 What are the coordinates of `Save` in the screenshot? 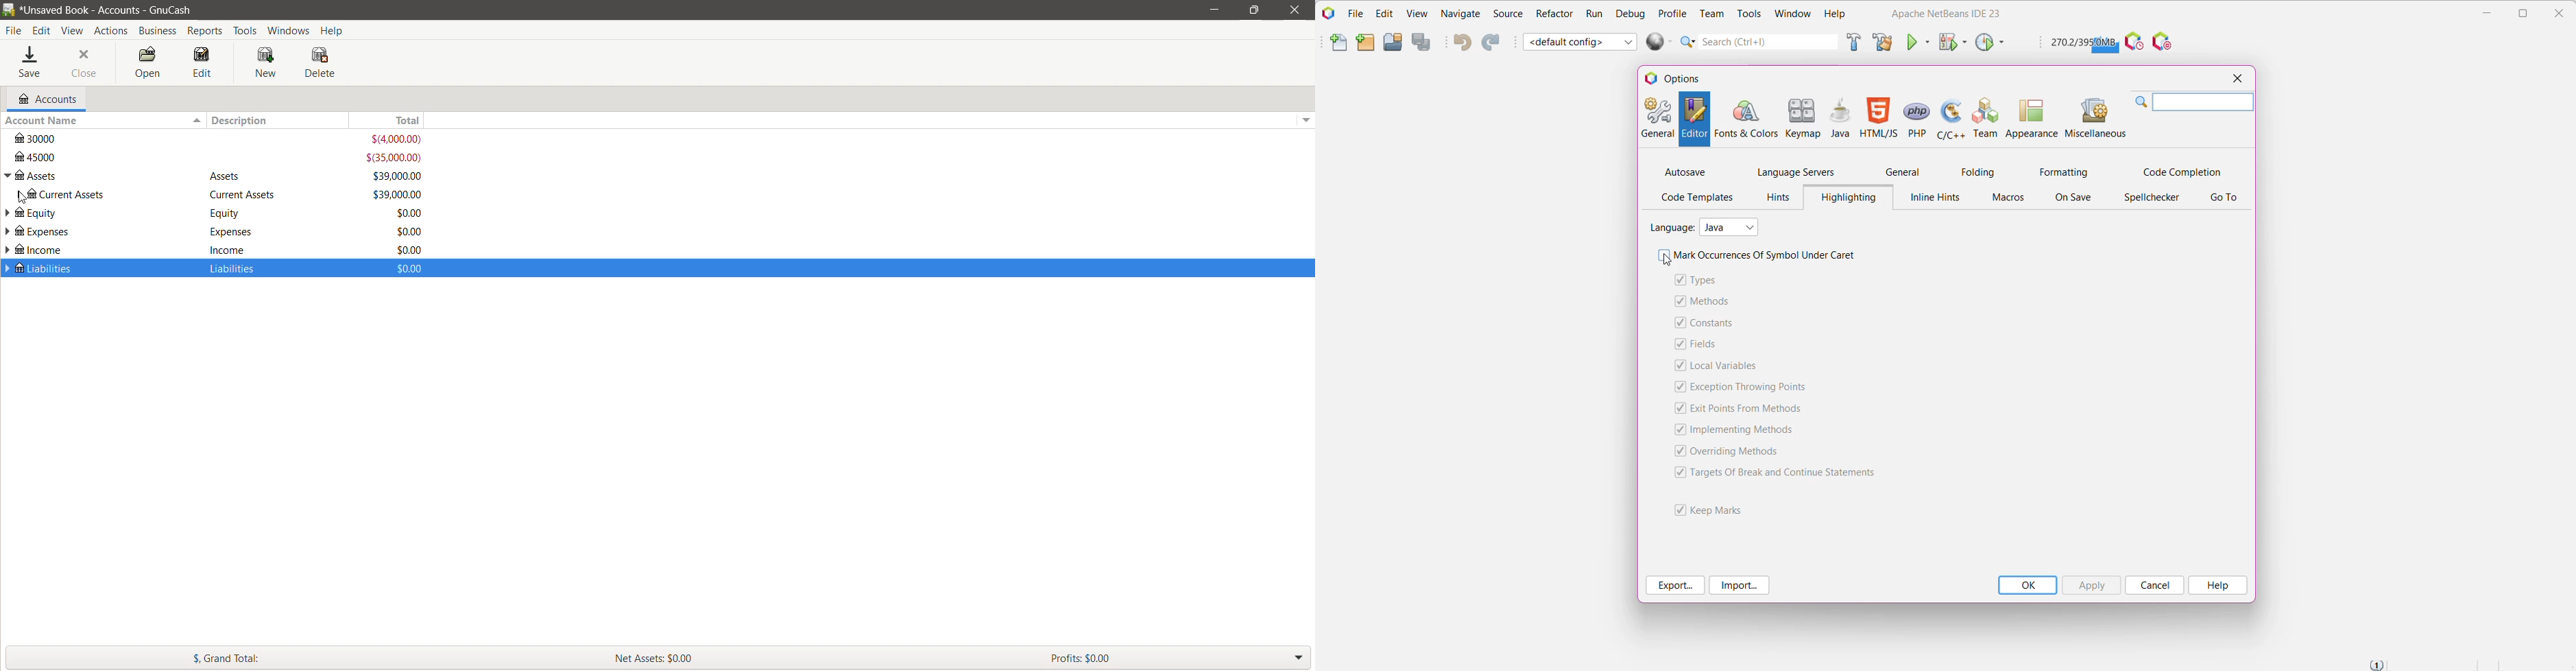 It's located at (32, 61).